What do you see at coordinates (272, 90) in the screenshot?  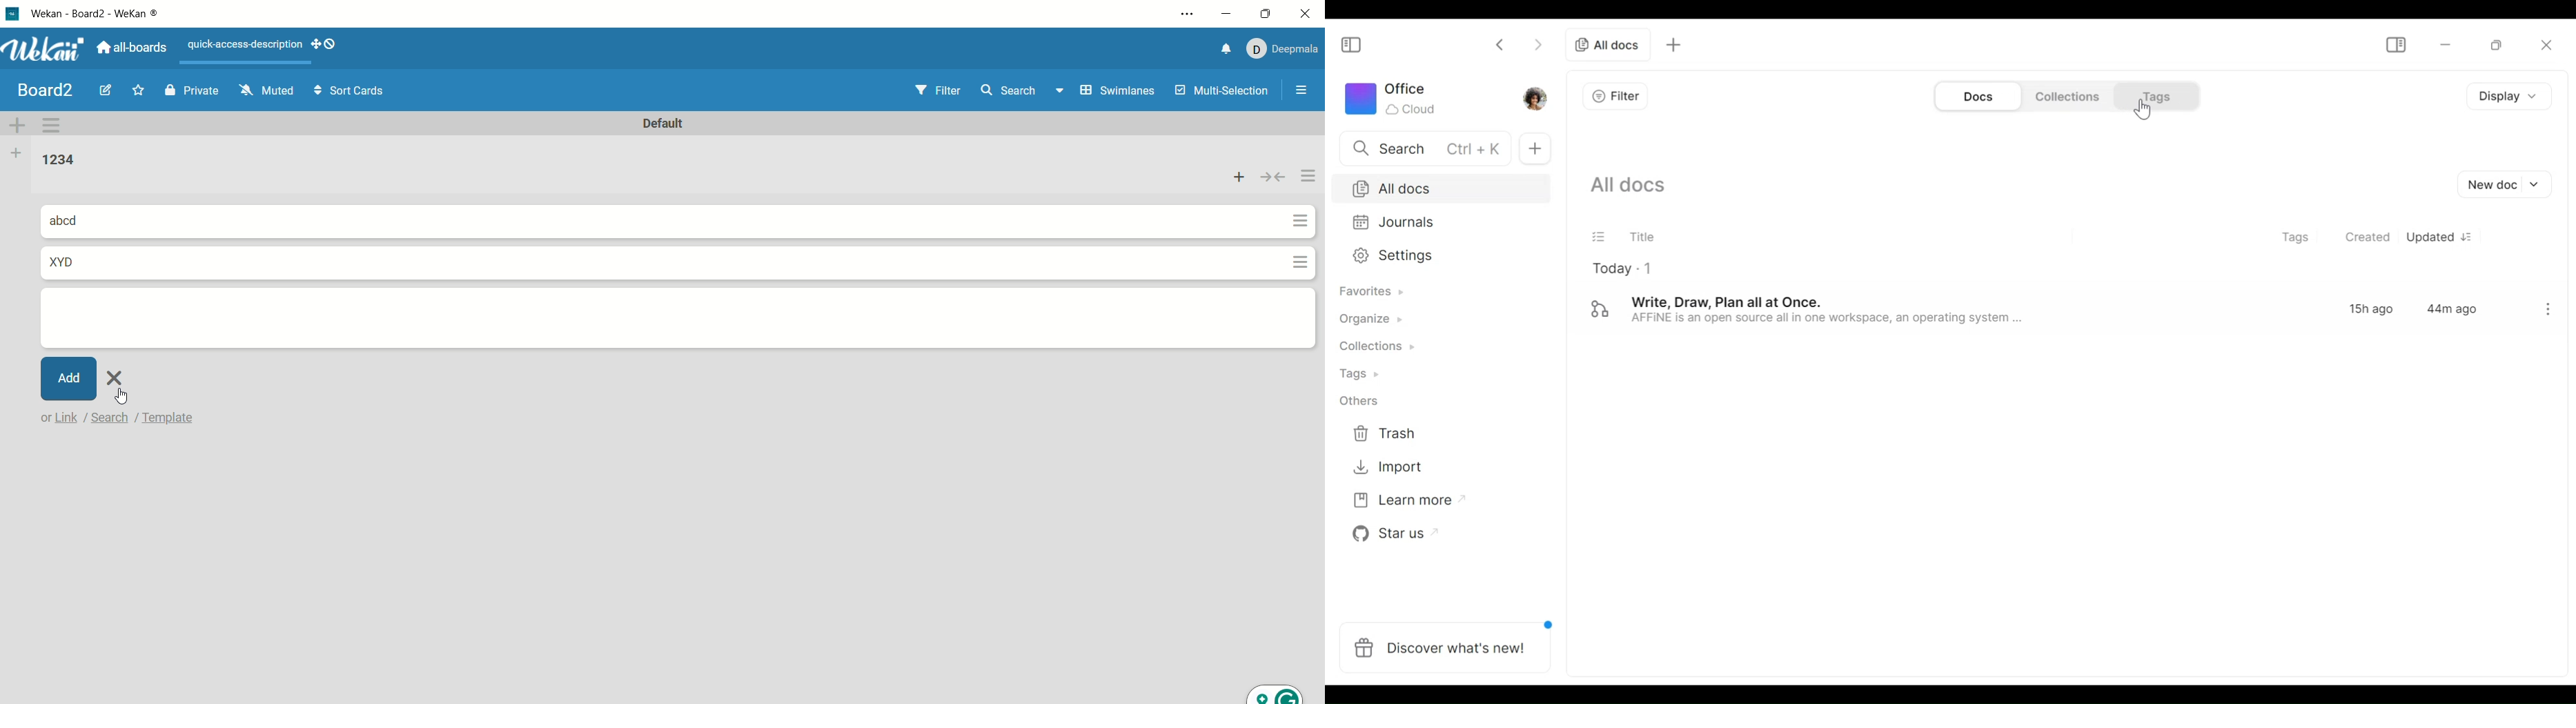 I see `muted` at bounding box center [272, 90].